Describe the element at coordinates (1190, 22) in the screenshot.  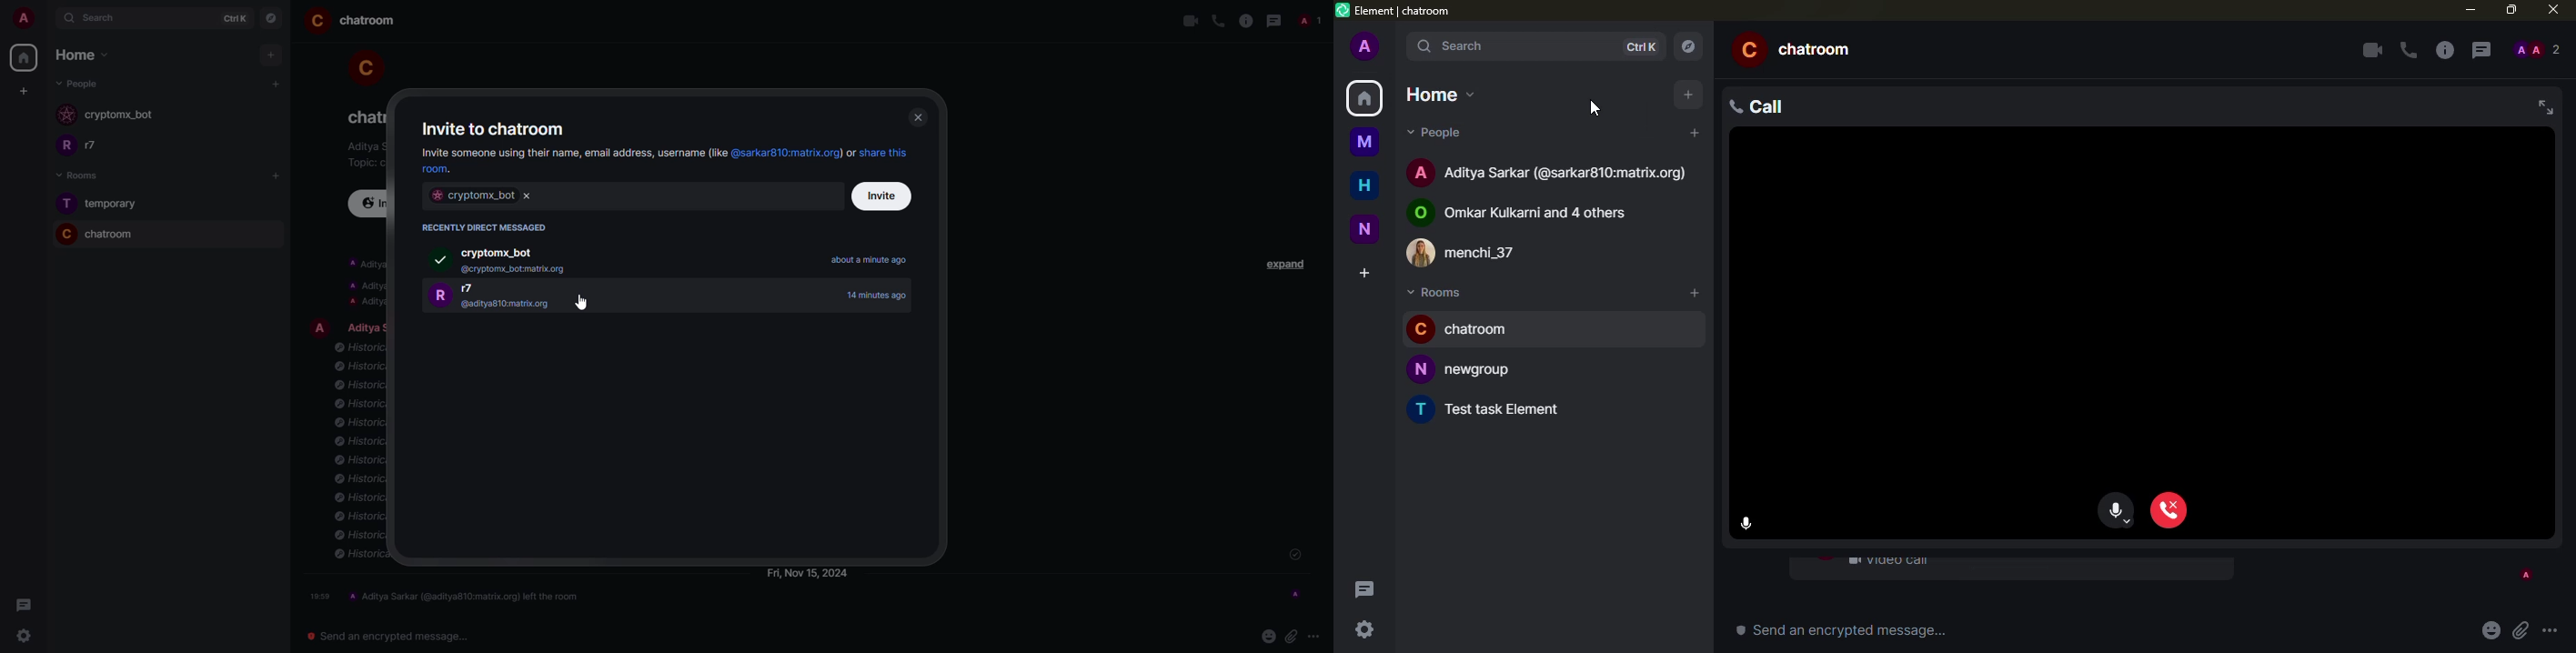
I see `video call` at that location.